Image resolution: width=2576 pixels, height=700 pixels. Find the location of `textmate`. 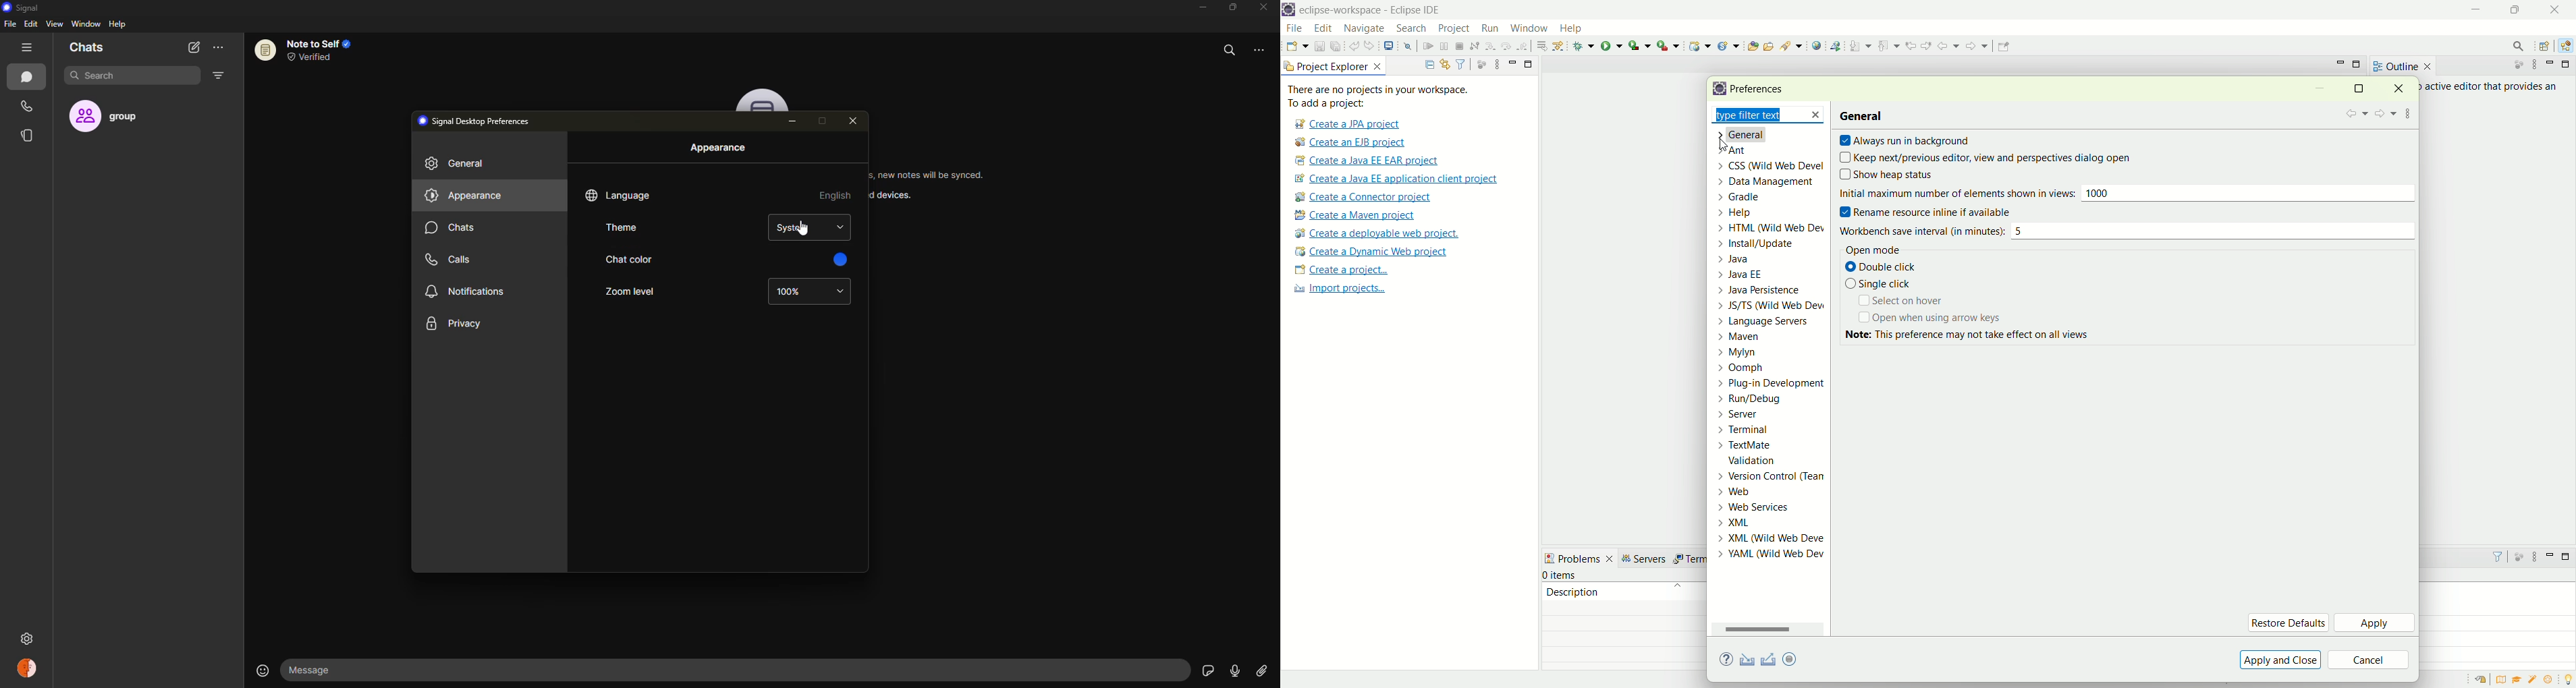

textmate is located at coordinates (1773, 446).